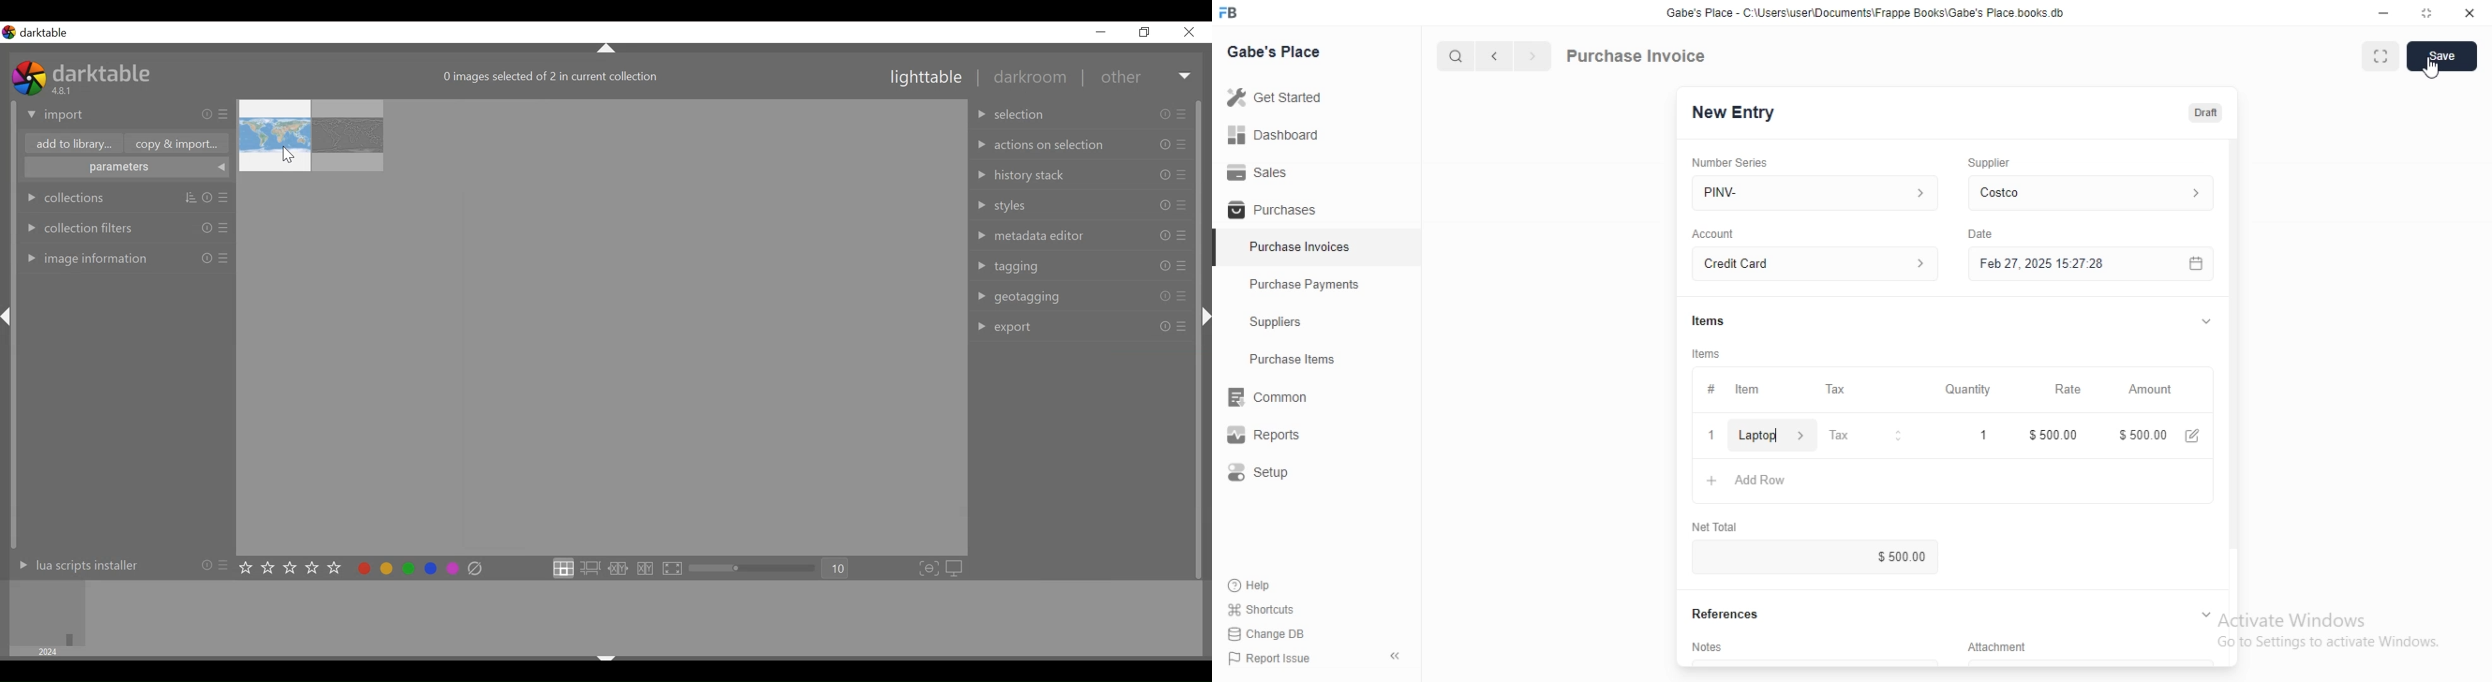 The width and height of the screenshot is (2492, 700). What do you see at coordinates (1865, 12) in the screenshot?
I see `‘Gabe's Place - C\Users\useriDocuments\Frappe Books\Gabe's Place books db.` at bounding box center [1865, 12].